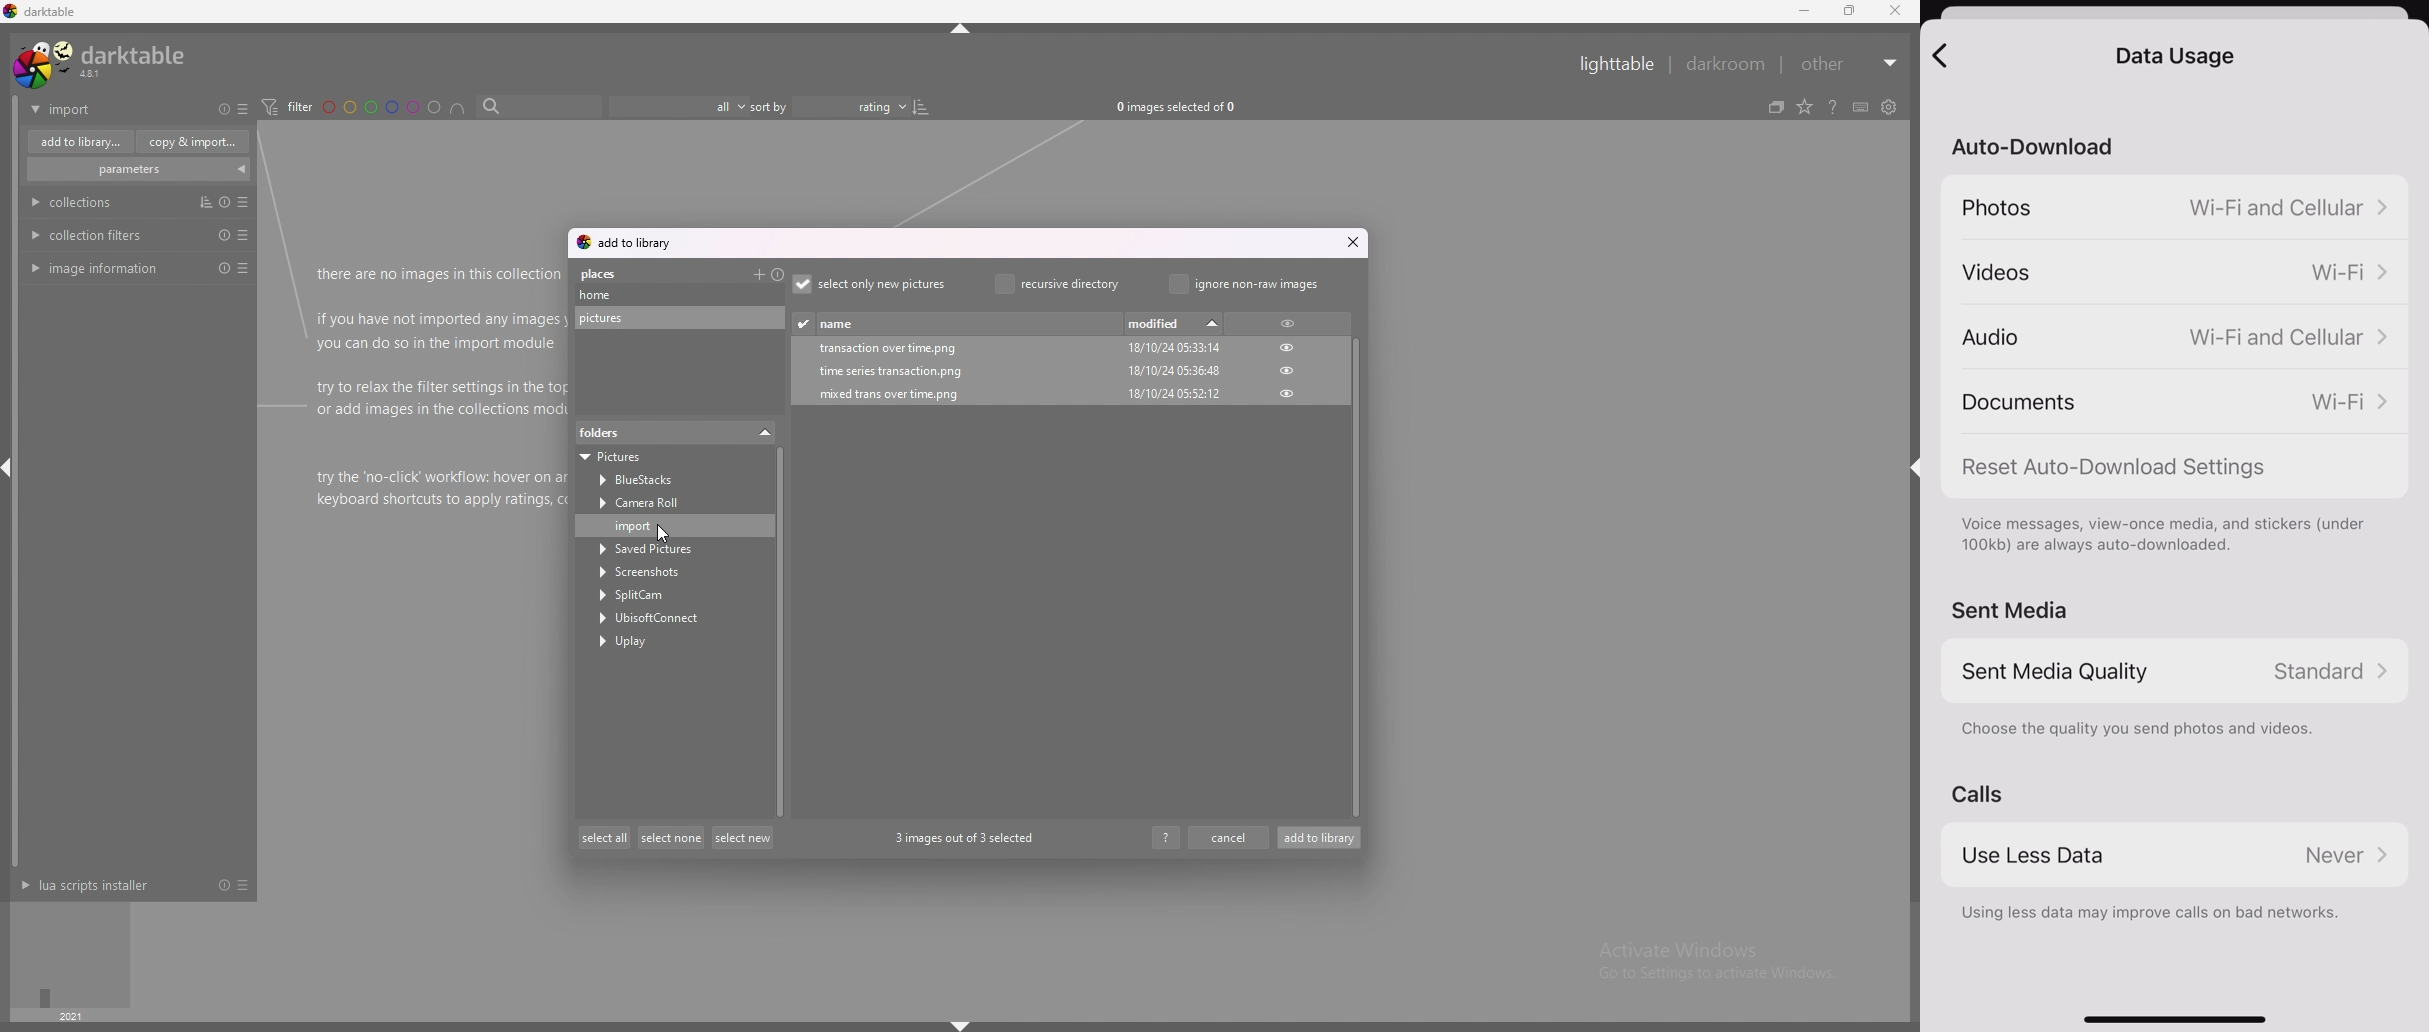 This screenshot has width=2436, height=1036. I want to click on hide, so click(1282, 393).